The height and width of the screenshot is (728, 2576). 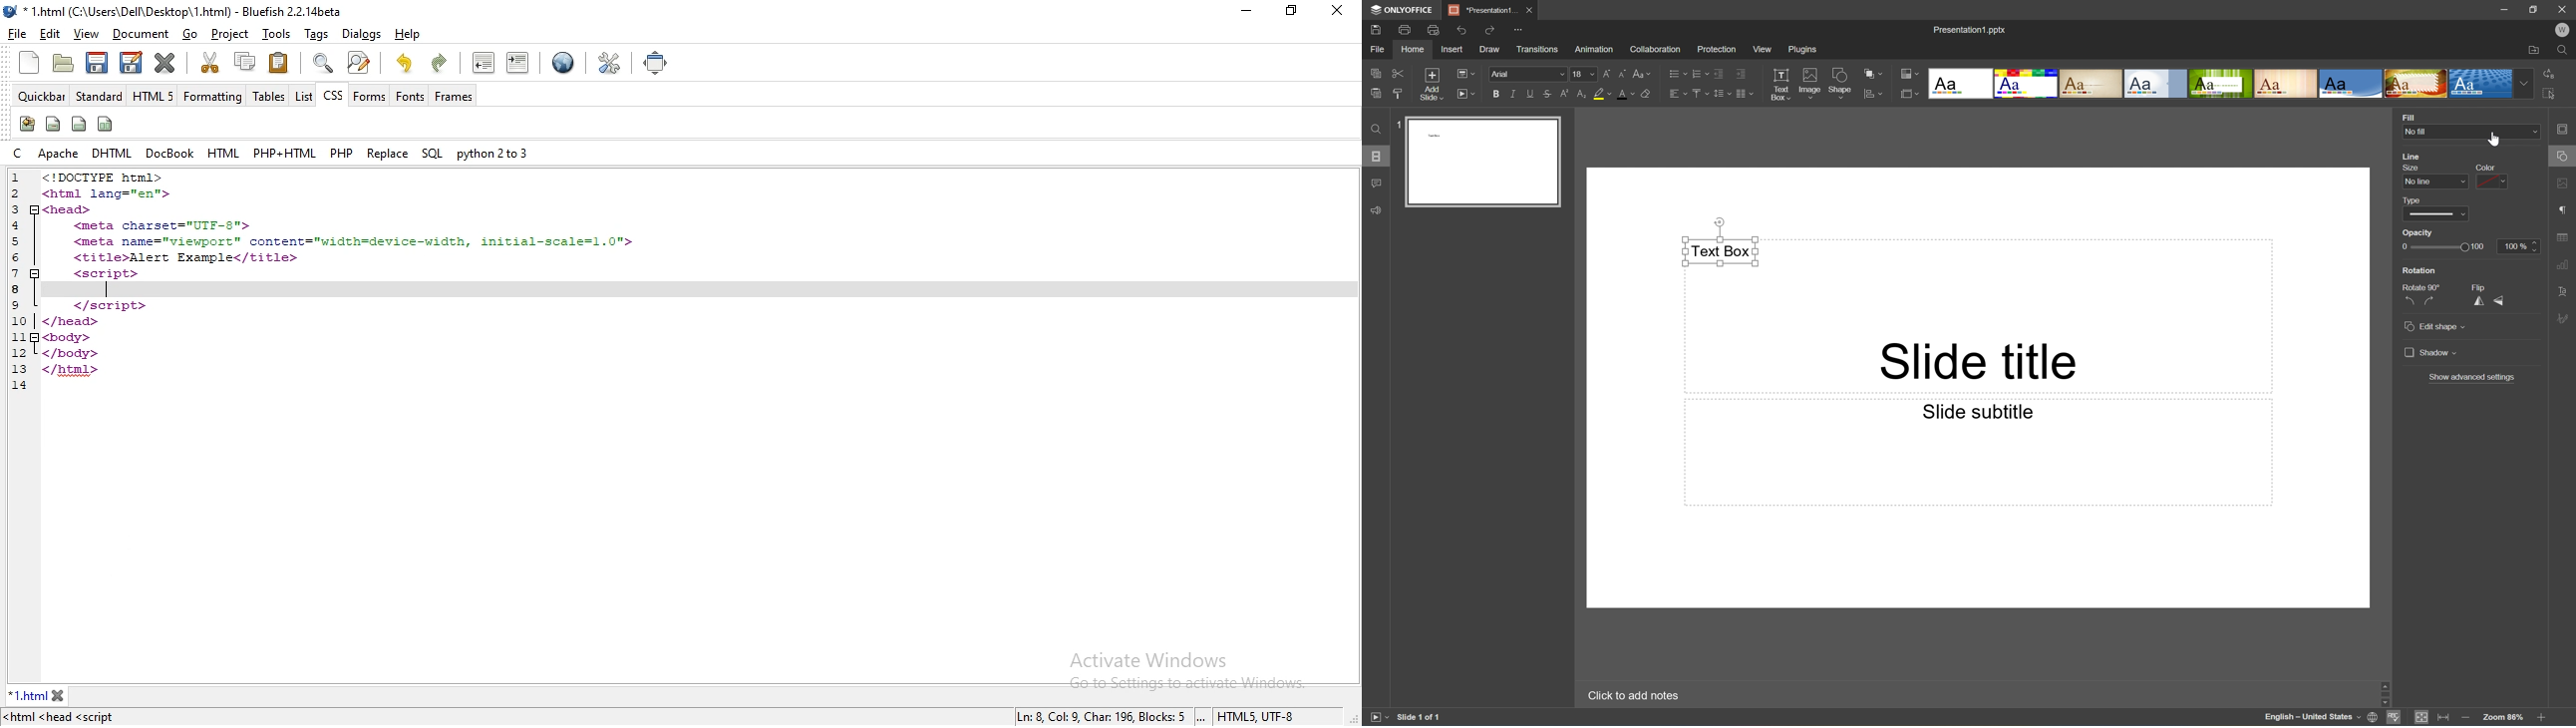 What do you see at coordinates (1375, 158) in the screenshot?
I see `Slides` at bounding box center [1375, 158].